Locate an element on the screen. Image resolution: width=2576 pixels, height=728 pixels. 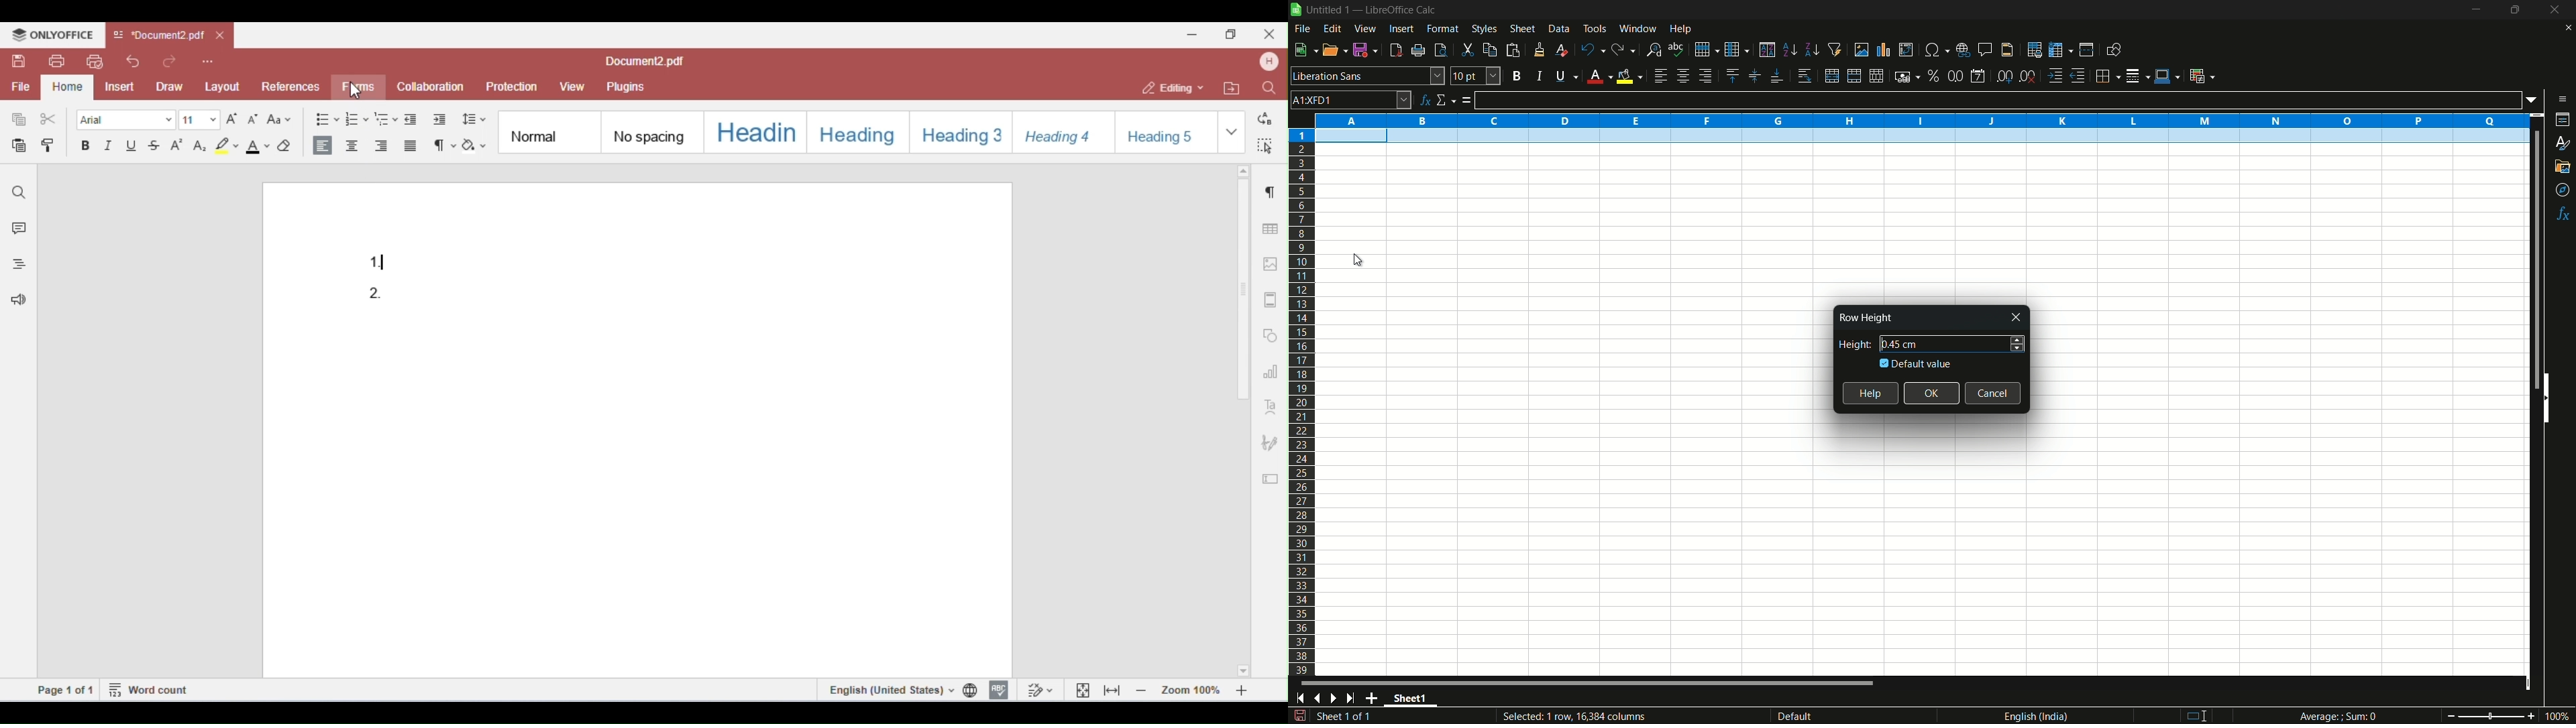
scroll bar is located at coordinates (2529, 260).